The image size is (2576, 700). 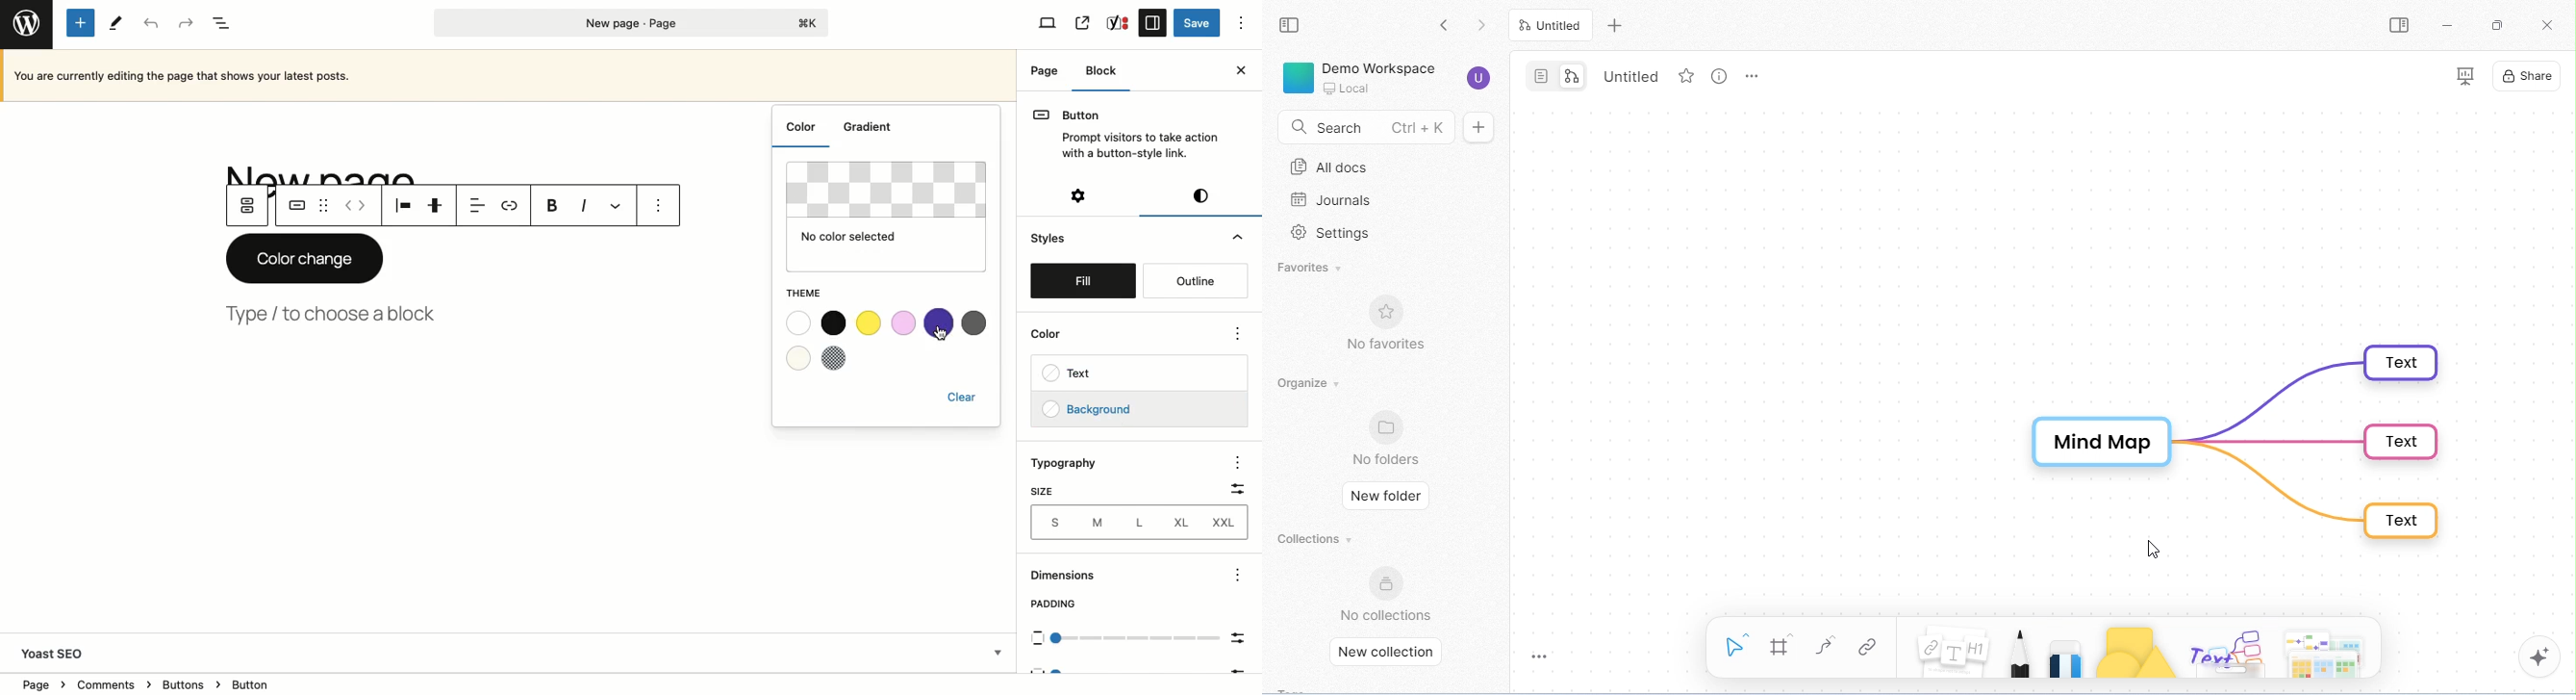 I want to click on Move left right, so click(x=355, y=206).